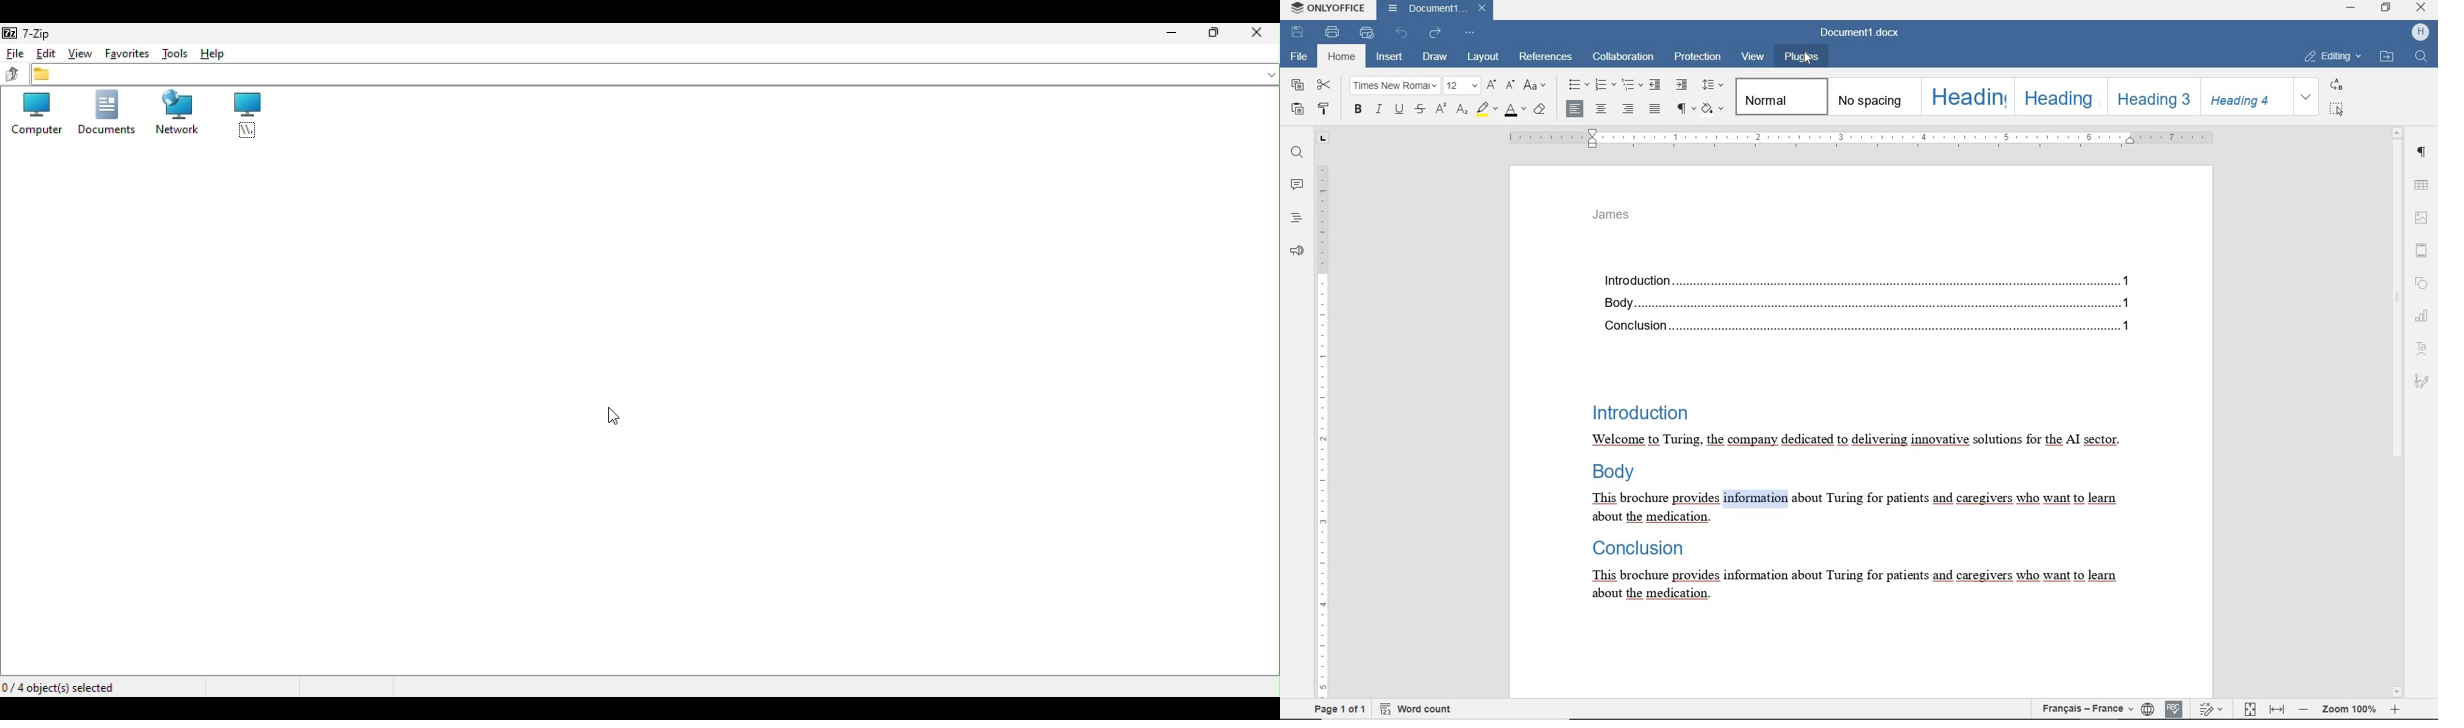 The width and height of the screenshot is (2464, 728). I want to click on SYSTEM NAME, so click(1326, 8).